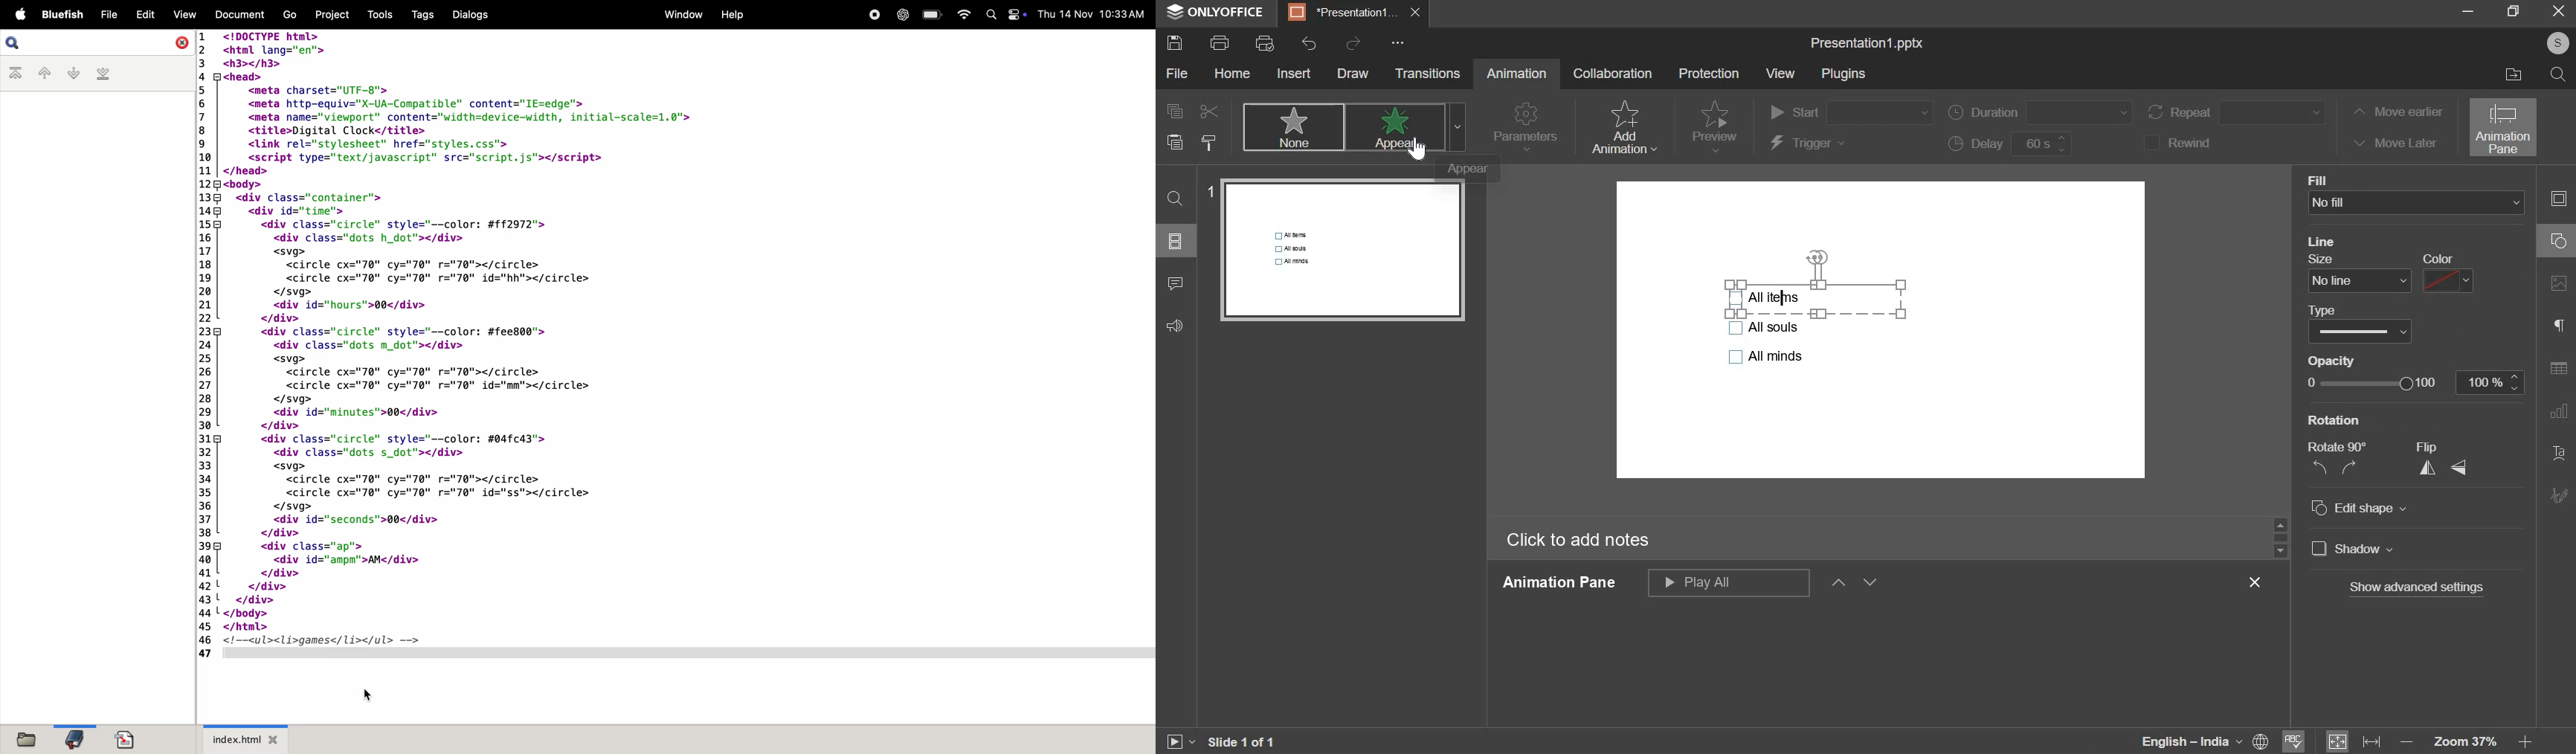  Describe the element at coordinates (2416, 591) in the screenshot. I see `show advanced settings` at that location.